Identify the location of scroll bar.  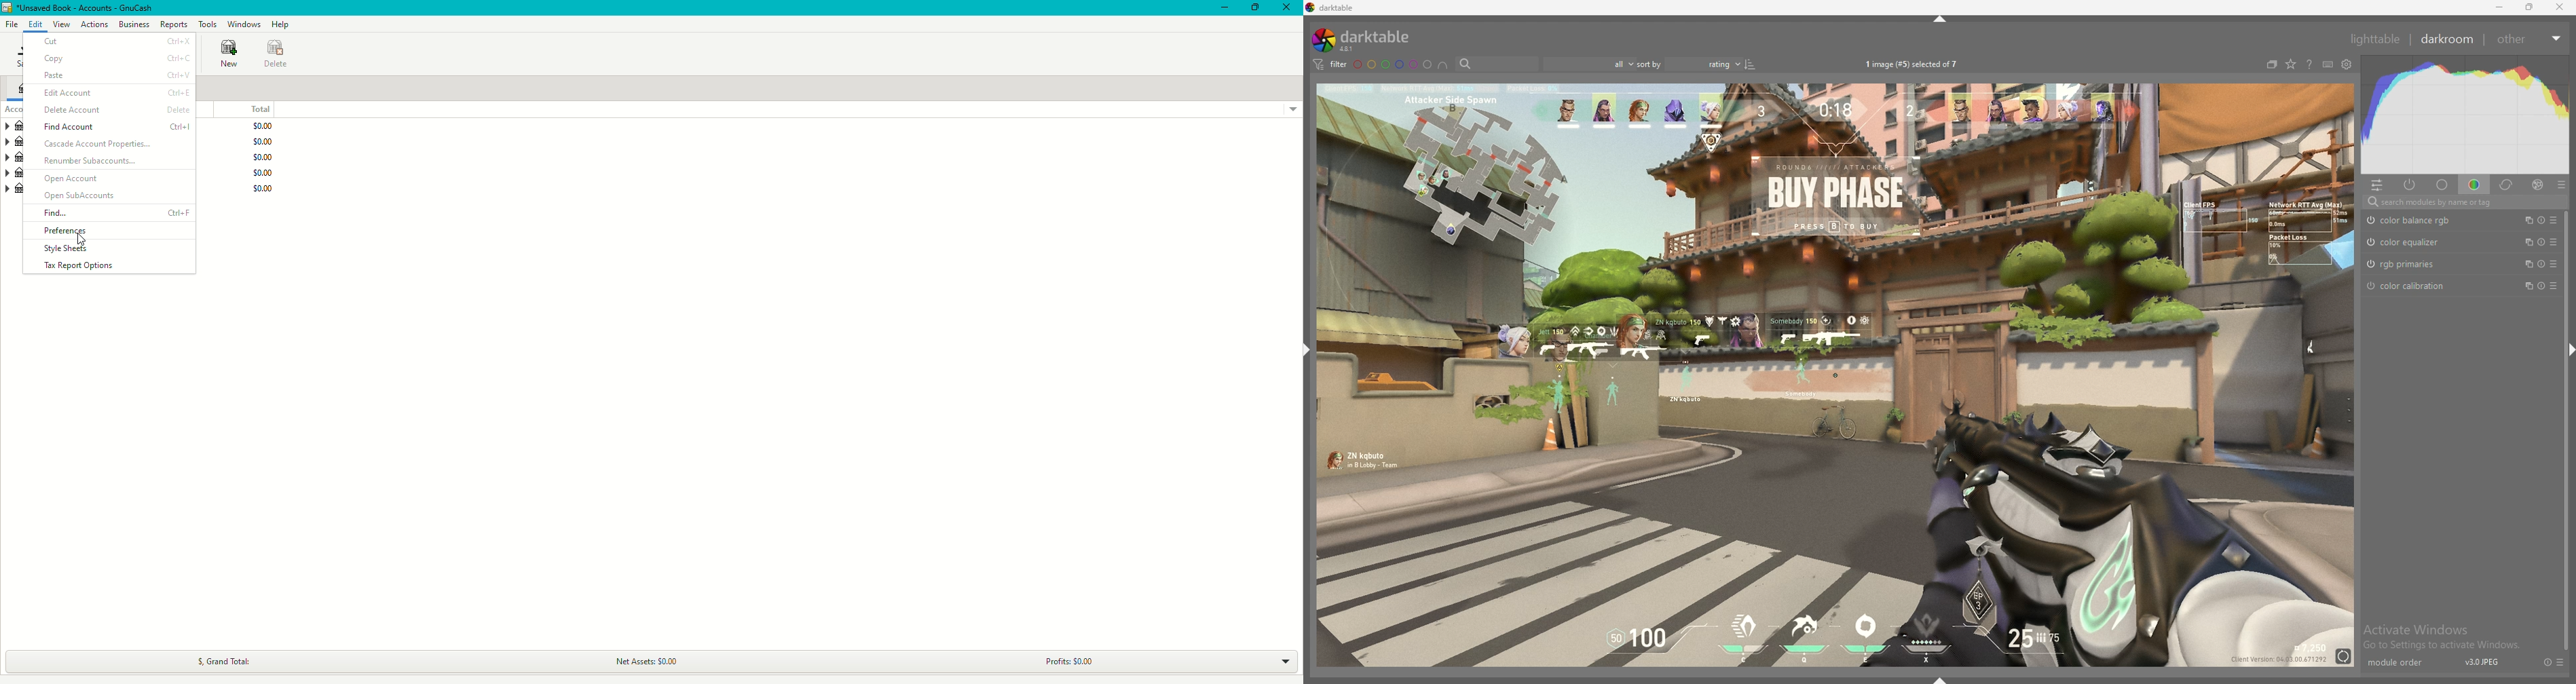
(2563, 506).